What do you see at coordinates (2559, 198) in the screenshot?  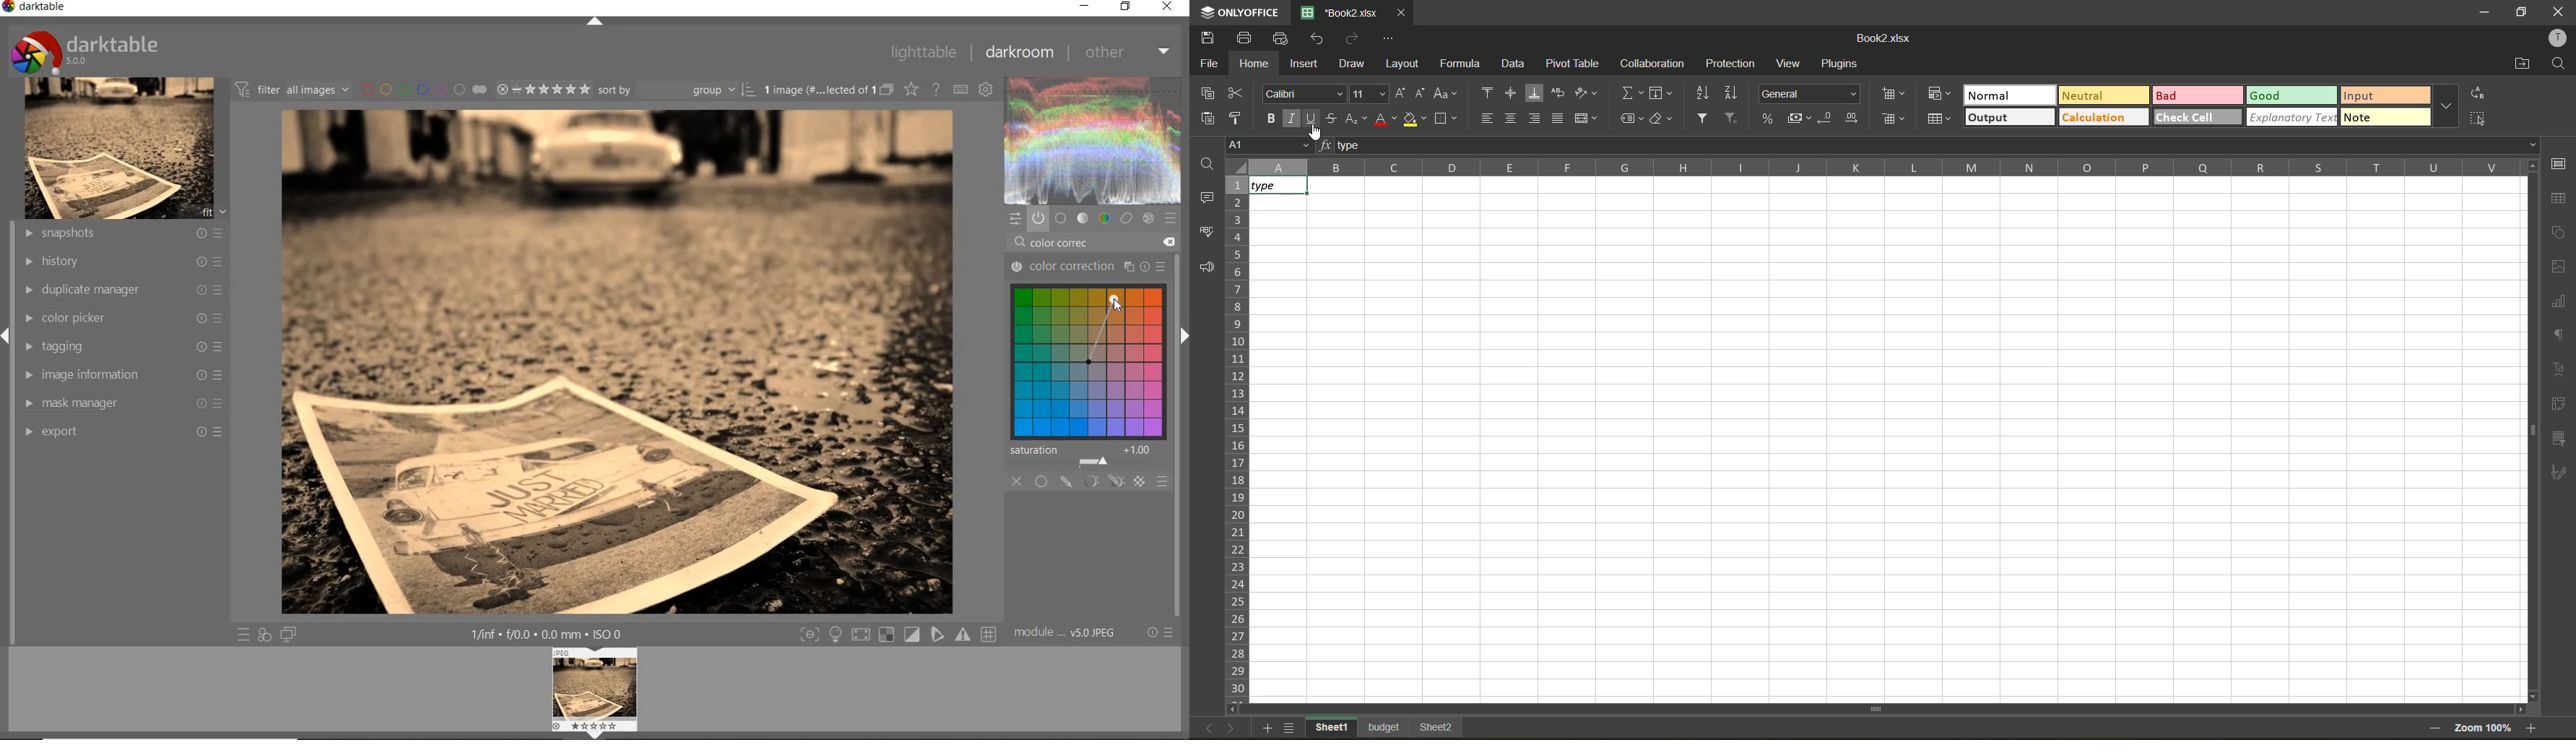 I see `table` at bounding box center [2559, 198].